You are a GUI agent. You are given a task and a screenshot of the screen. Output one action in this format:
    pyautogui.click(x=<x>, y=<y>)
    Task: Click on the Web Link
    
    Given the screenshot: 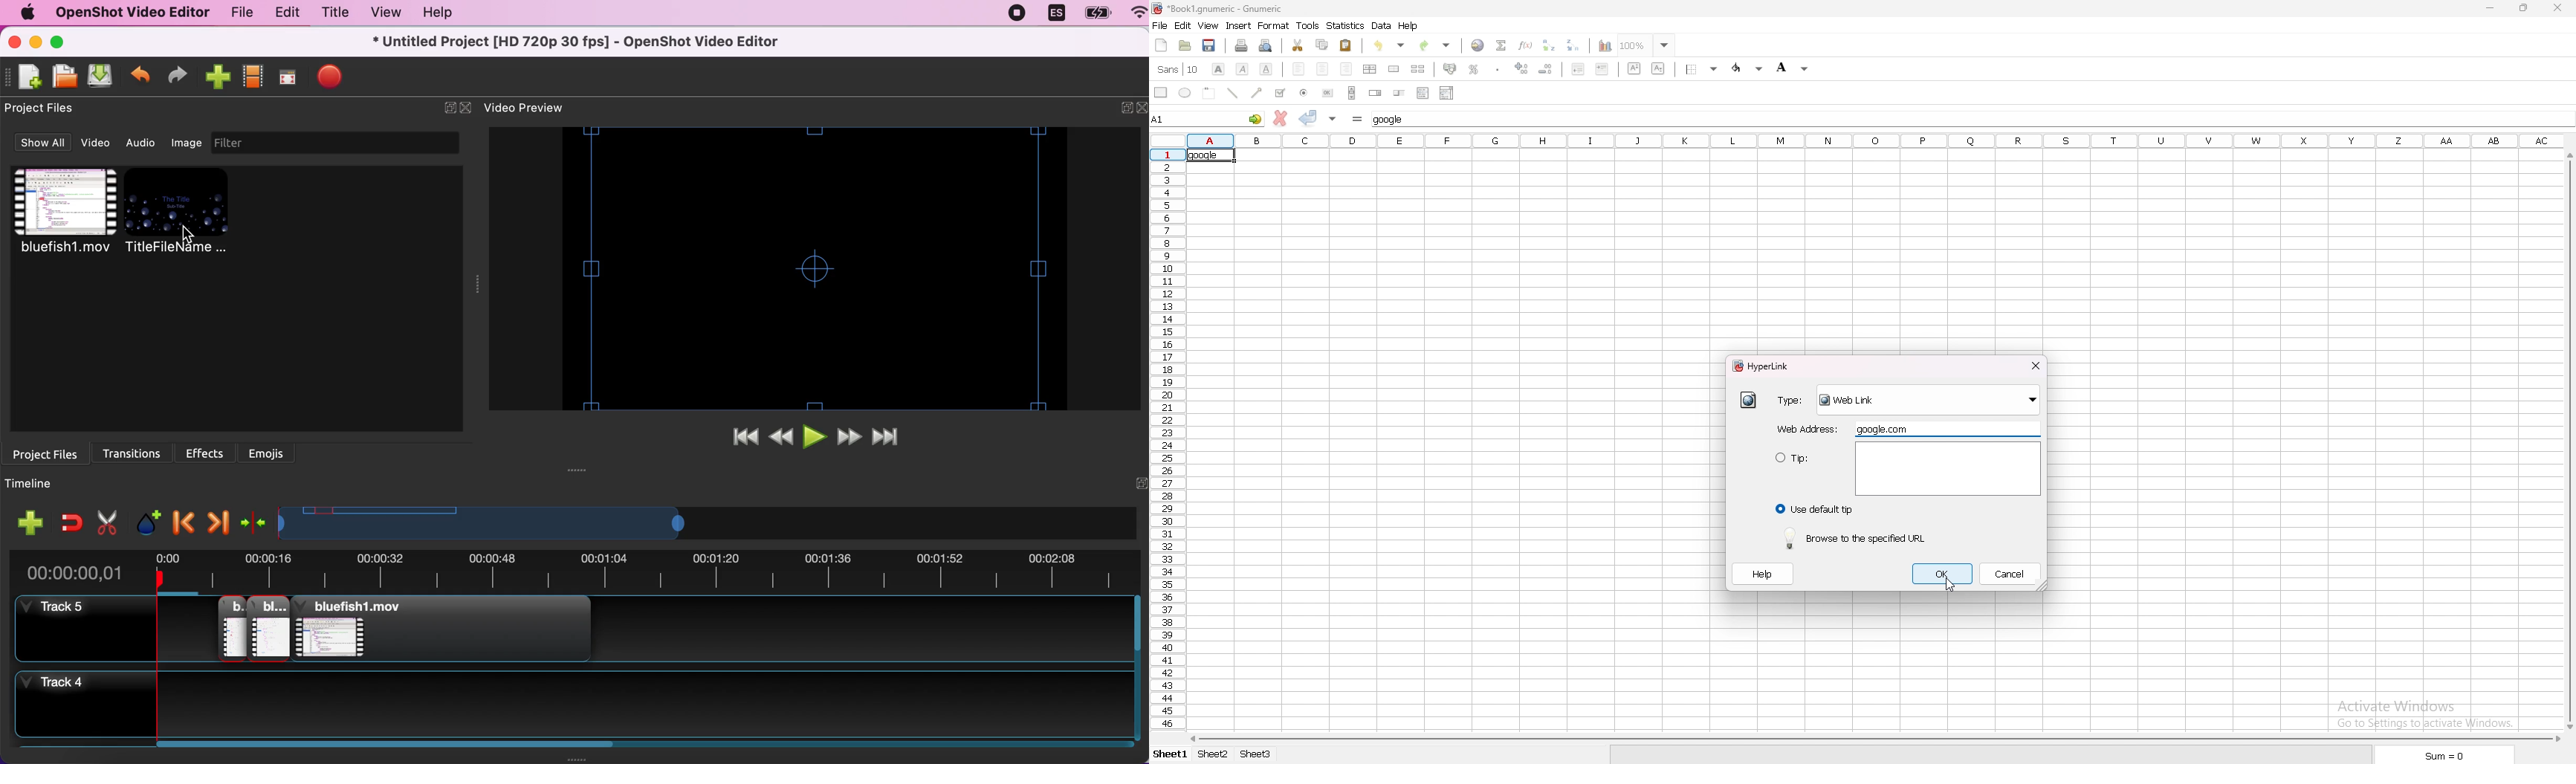 What is the action you would take?
    pyautogui.click(x=1929, y=402)
    